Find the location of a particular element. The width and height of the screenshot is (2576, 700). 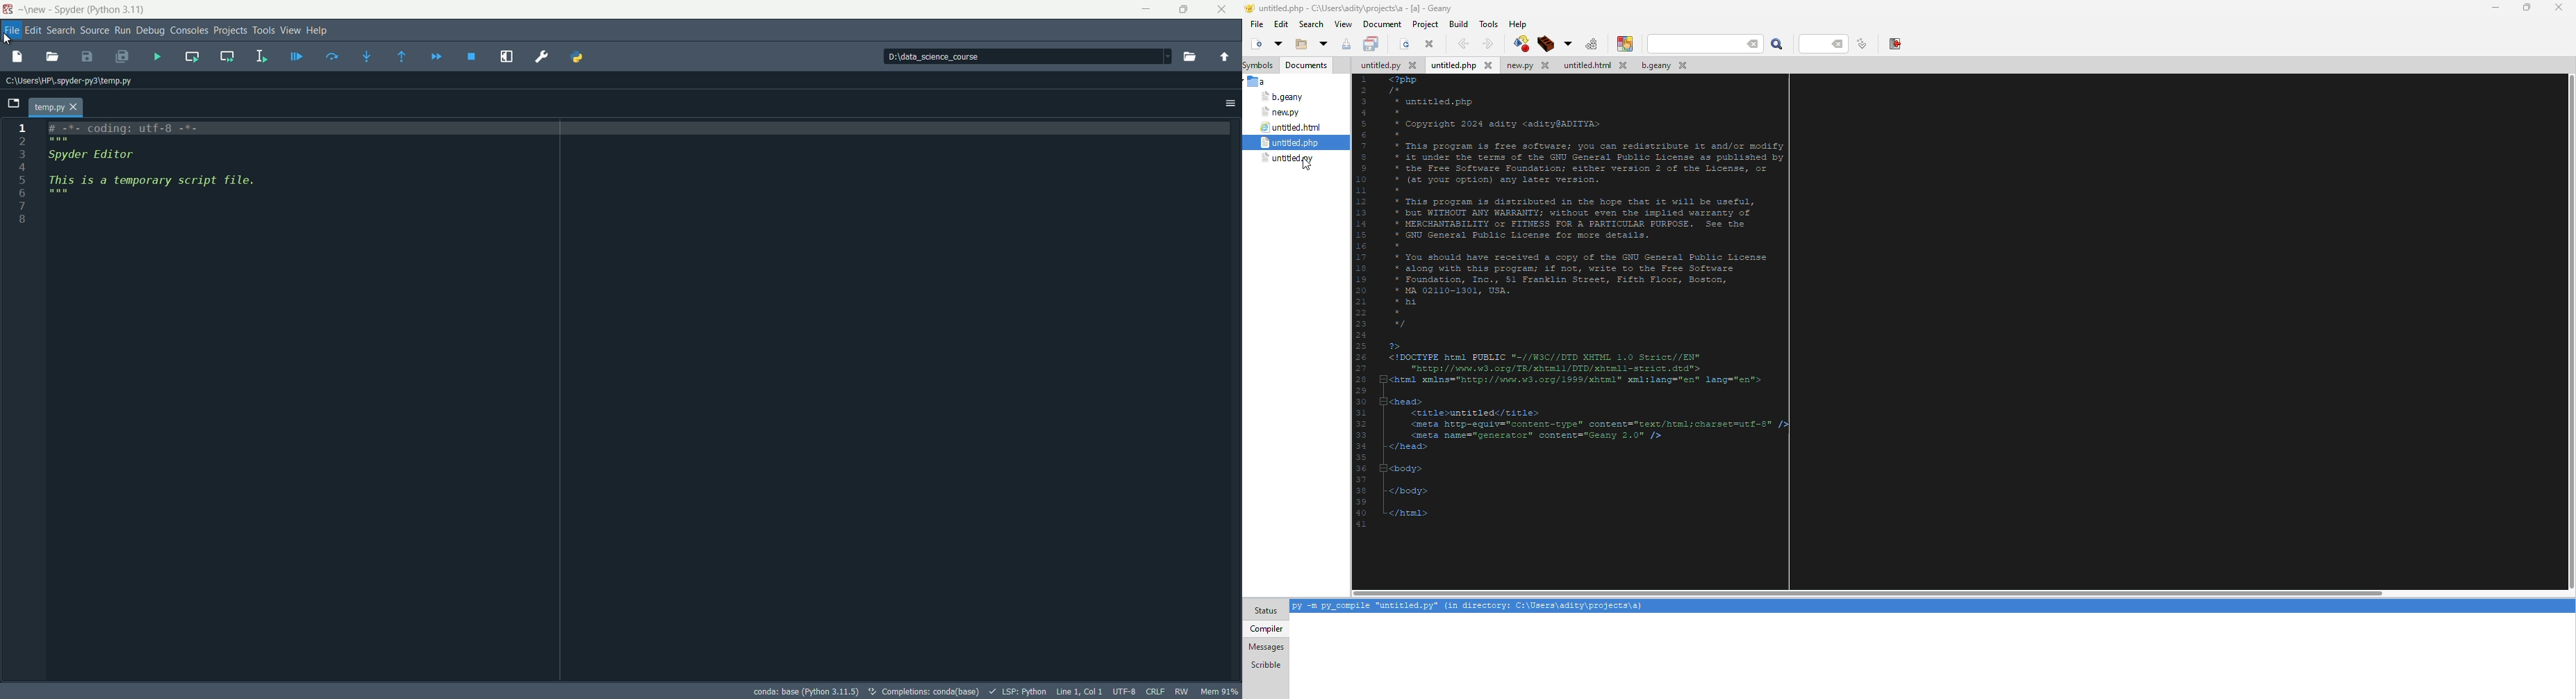

info is located at coordinates (1467, 607).